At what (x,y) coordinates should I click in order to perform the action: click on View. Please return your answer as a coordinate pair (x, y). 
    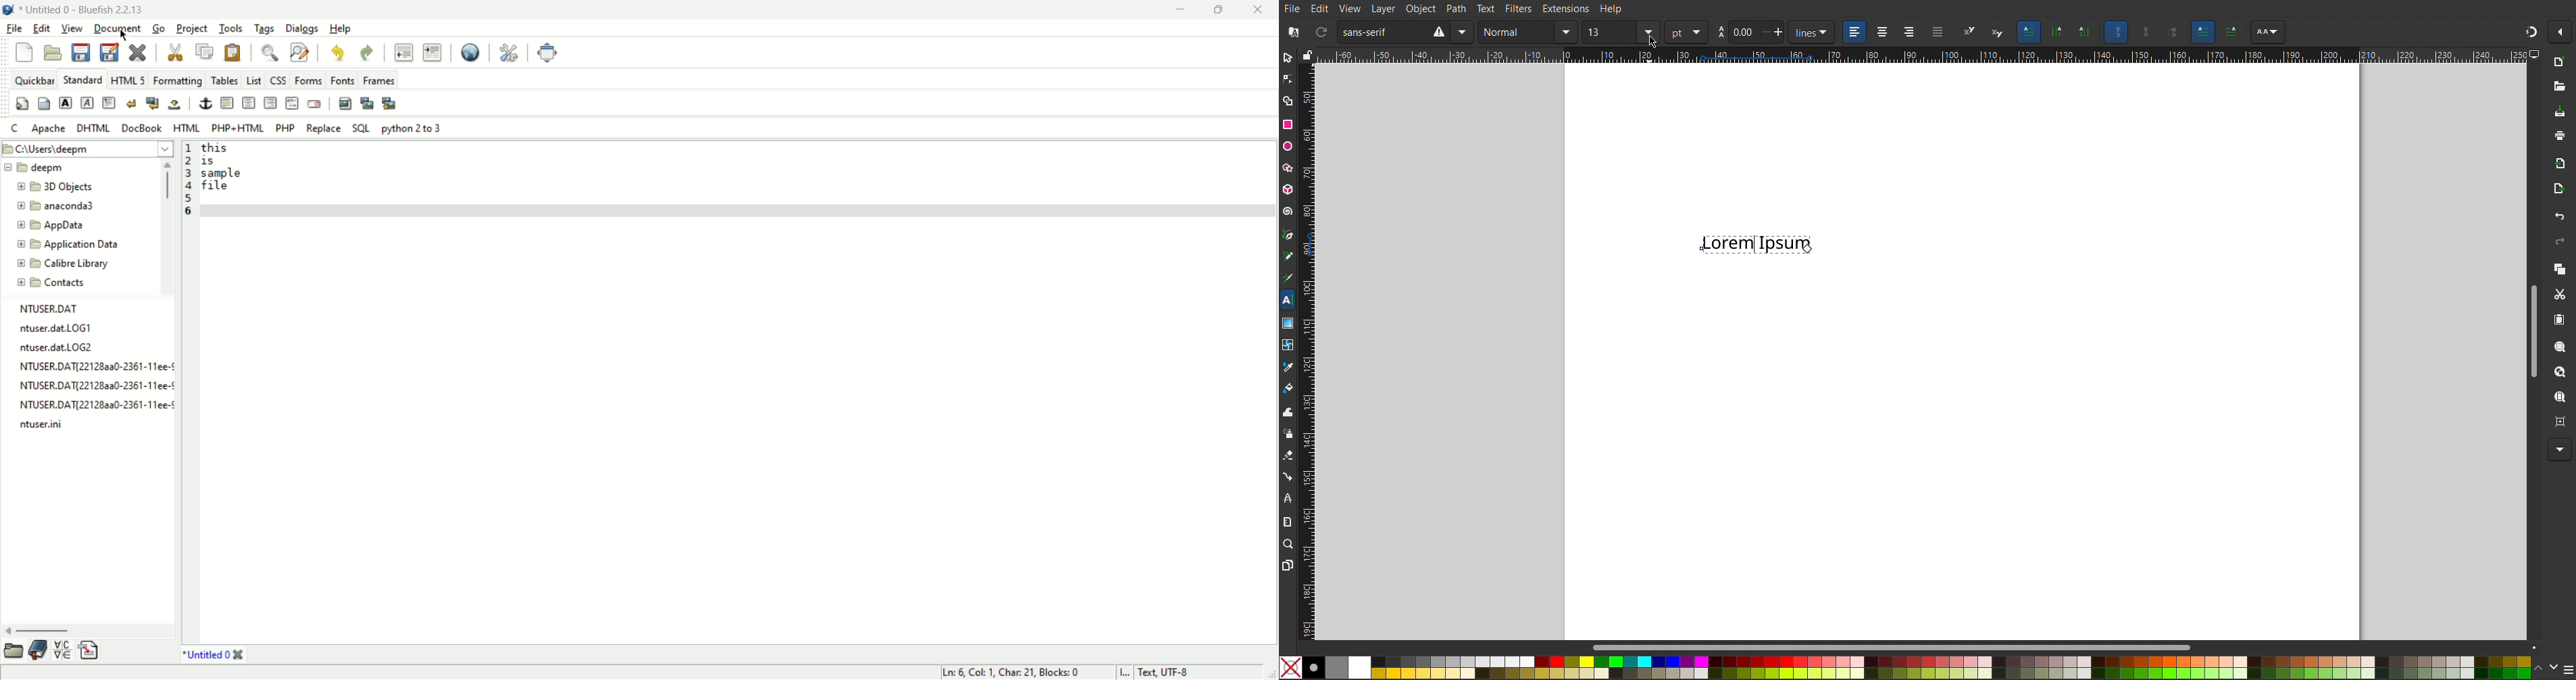
    Looking at the image, I should click on (1350, 9).